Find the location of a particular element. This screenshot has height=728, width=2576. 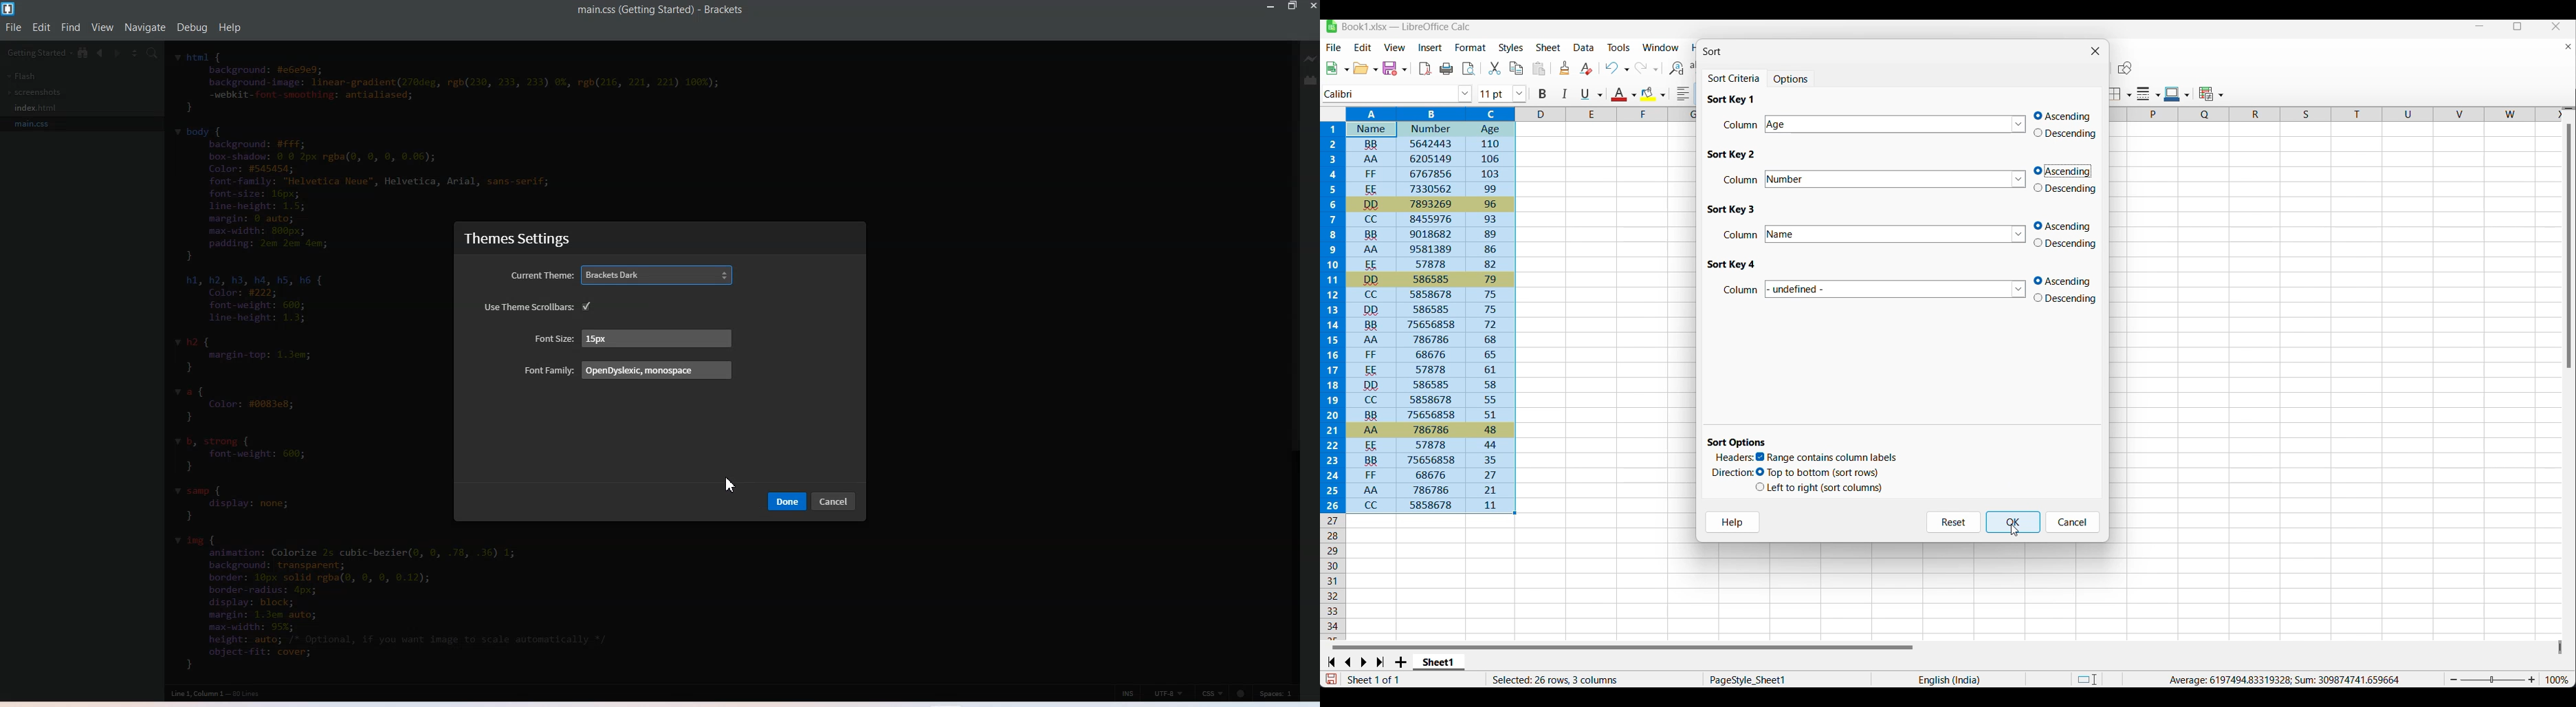

View menu is located at coordinates (1395, 47).